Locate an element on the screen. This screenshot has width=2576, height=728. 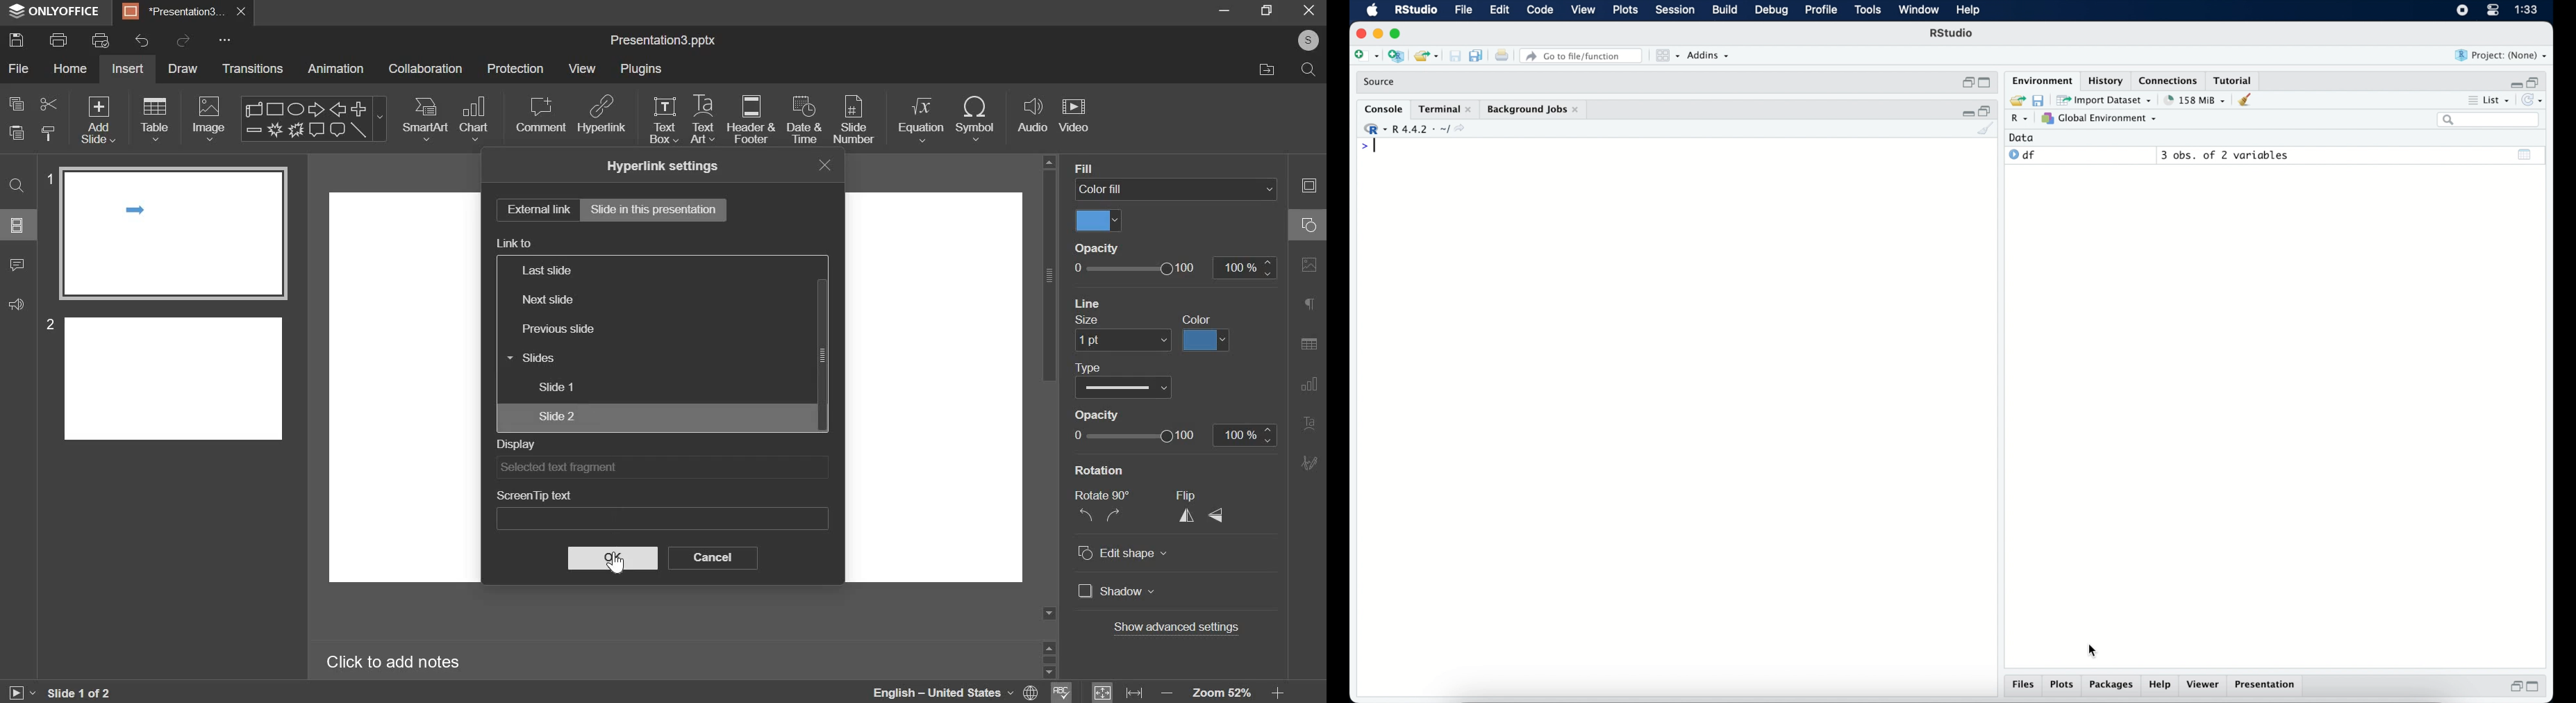
plugins is located at coordinates (641, 68).